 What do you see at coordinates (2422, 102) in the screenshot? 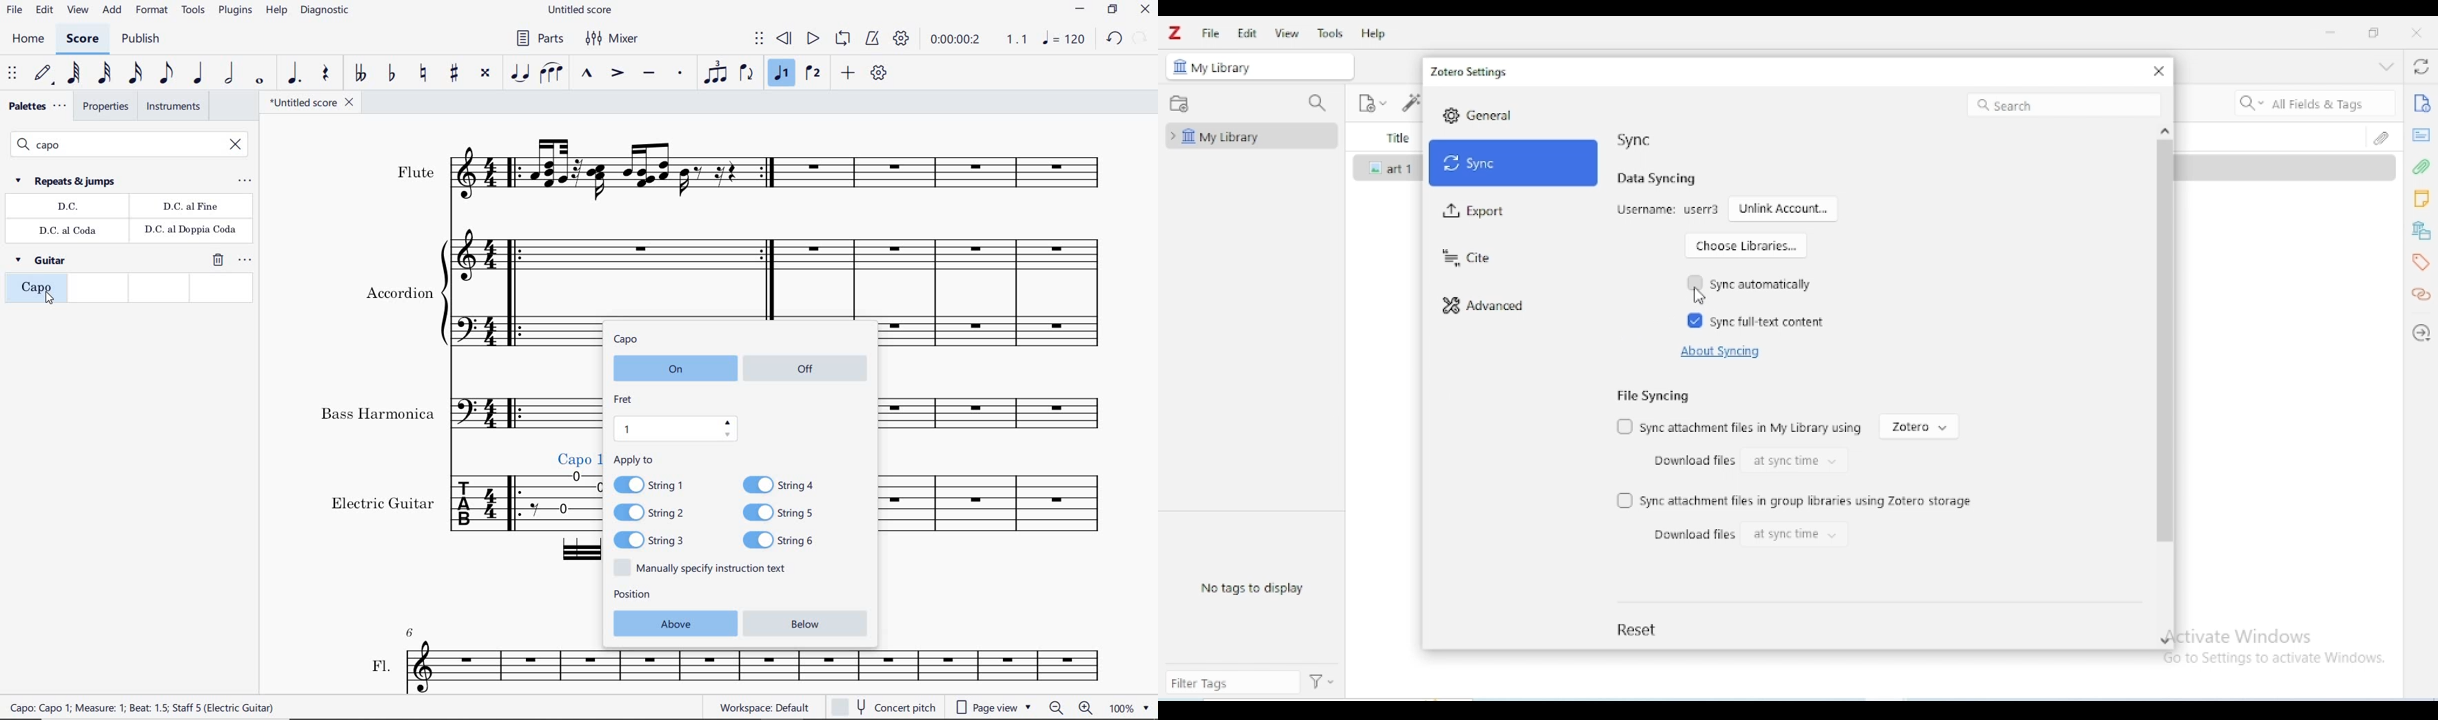
I see `info` at bounding box center [2422, 102].